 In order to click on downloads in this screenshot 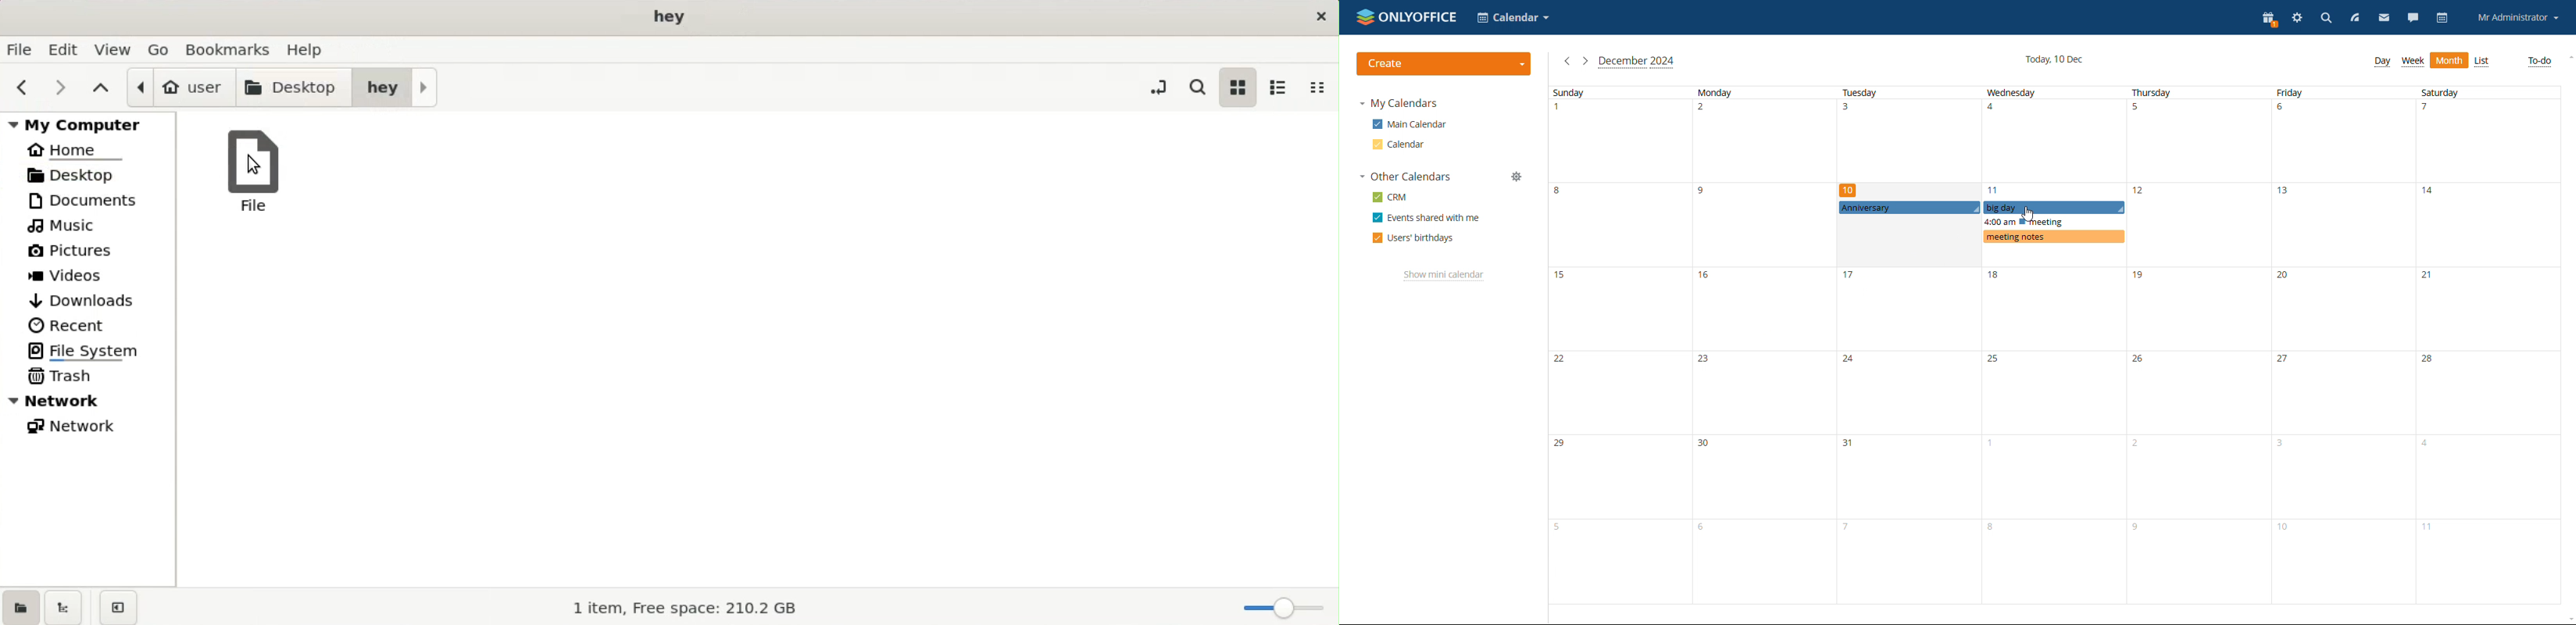, I will do `click(84, 298)`.